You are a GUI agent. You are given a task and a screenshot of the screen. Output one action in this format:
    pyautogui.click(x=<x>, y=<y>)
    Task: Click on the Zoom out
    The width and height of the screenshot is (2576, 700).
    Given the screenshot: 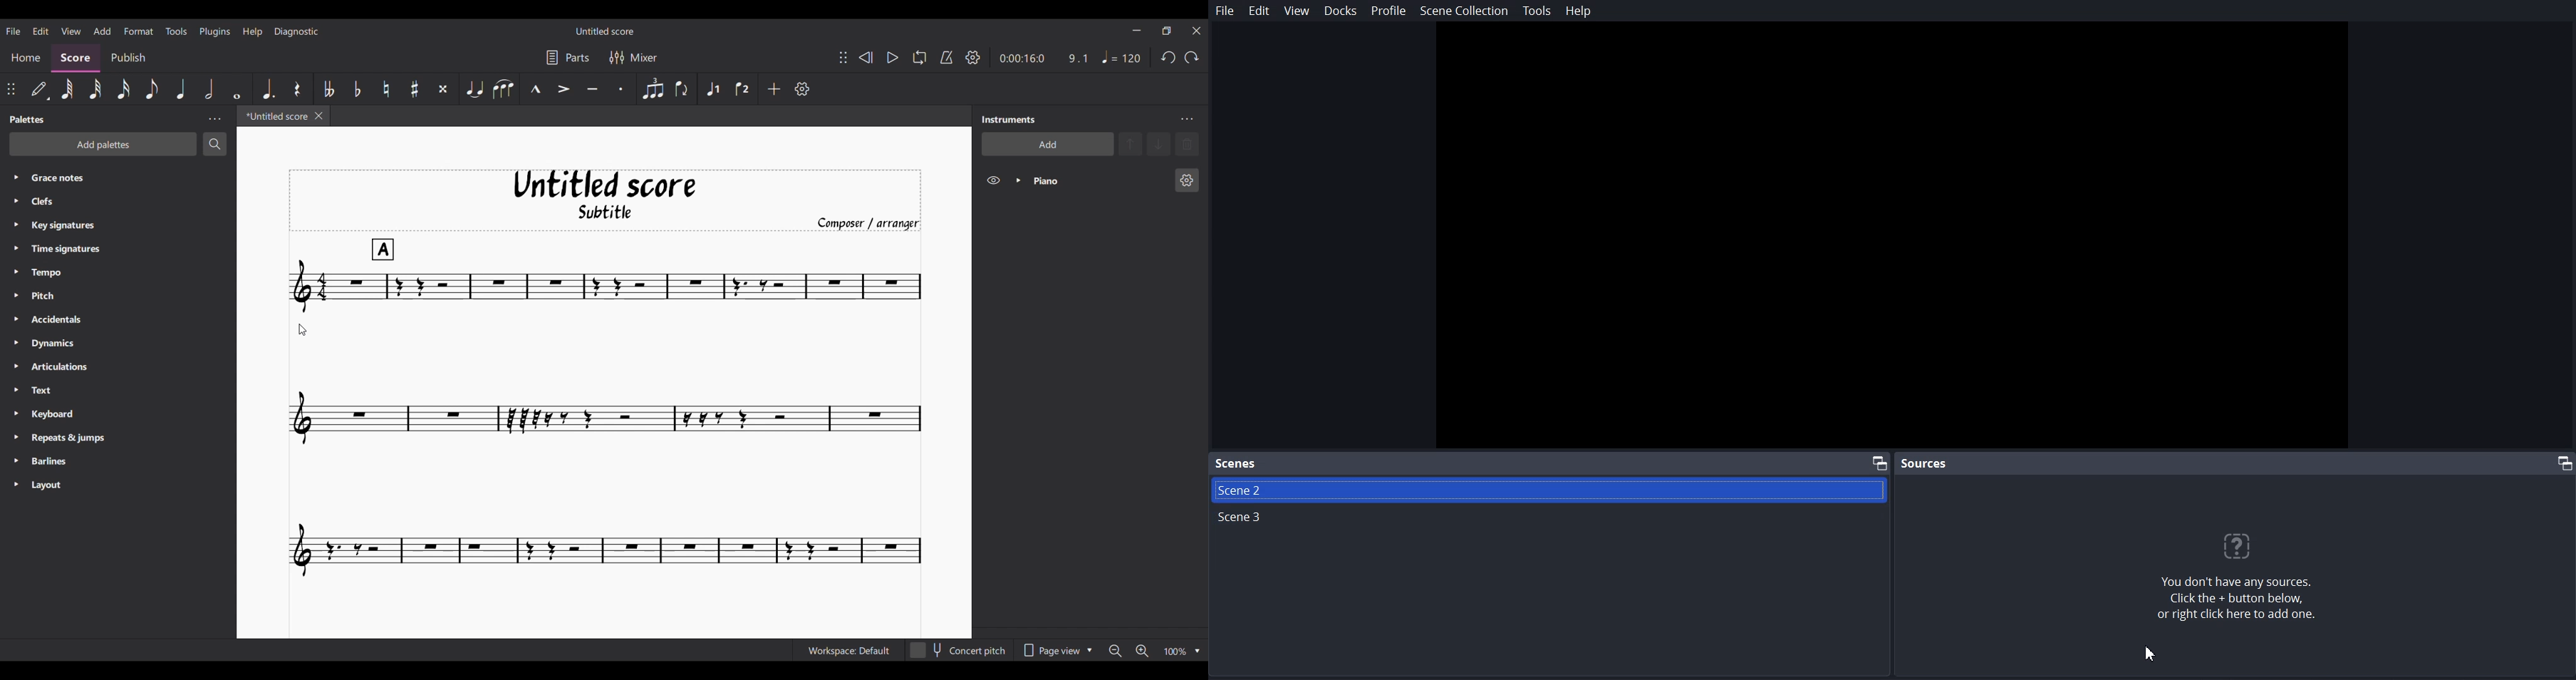 What is the action you would take?
    pyautogui.click(x=1115, y=652)
    